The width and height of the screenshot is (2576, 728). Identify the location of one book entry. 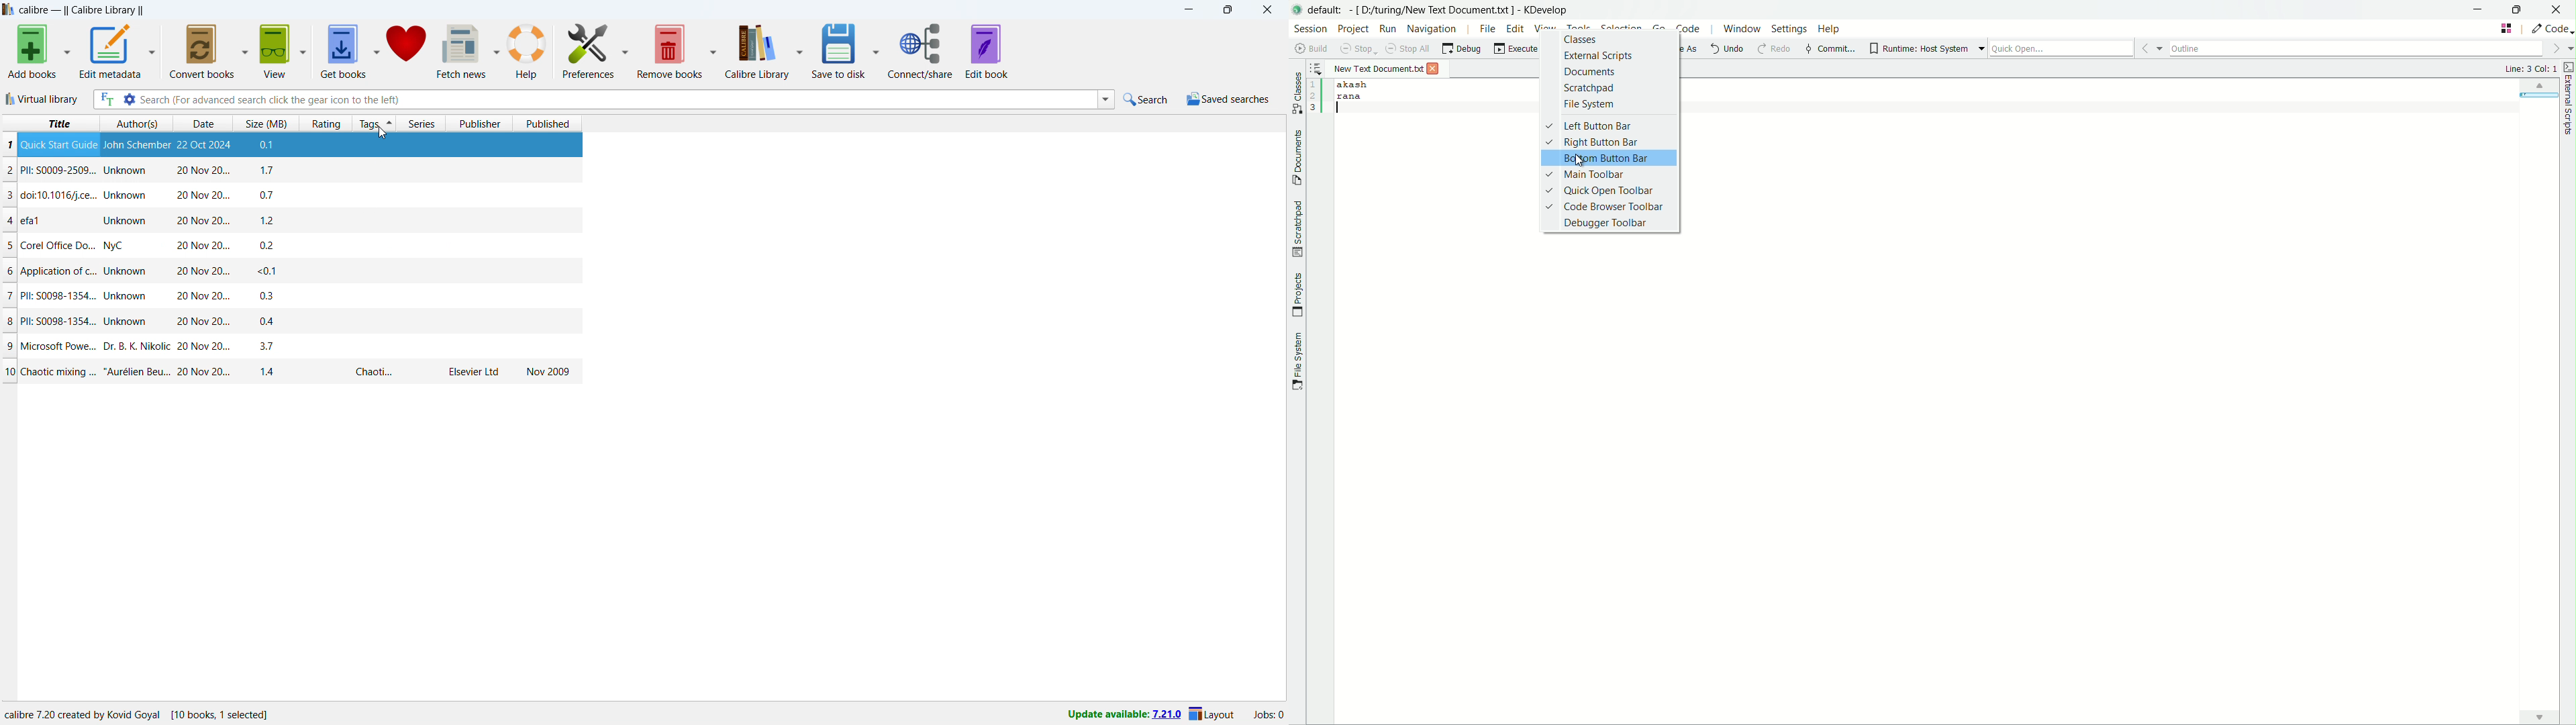
(288, 322).